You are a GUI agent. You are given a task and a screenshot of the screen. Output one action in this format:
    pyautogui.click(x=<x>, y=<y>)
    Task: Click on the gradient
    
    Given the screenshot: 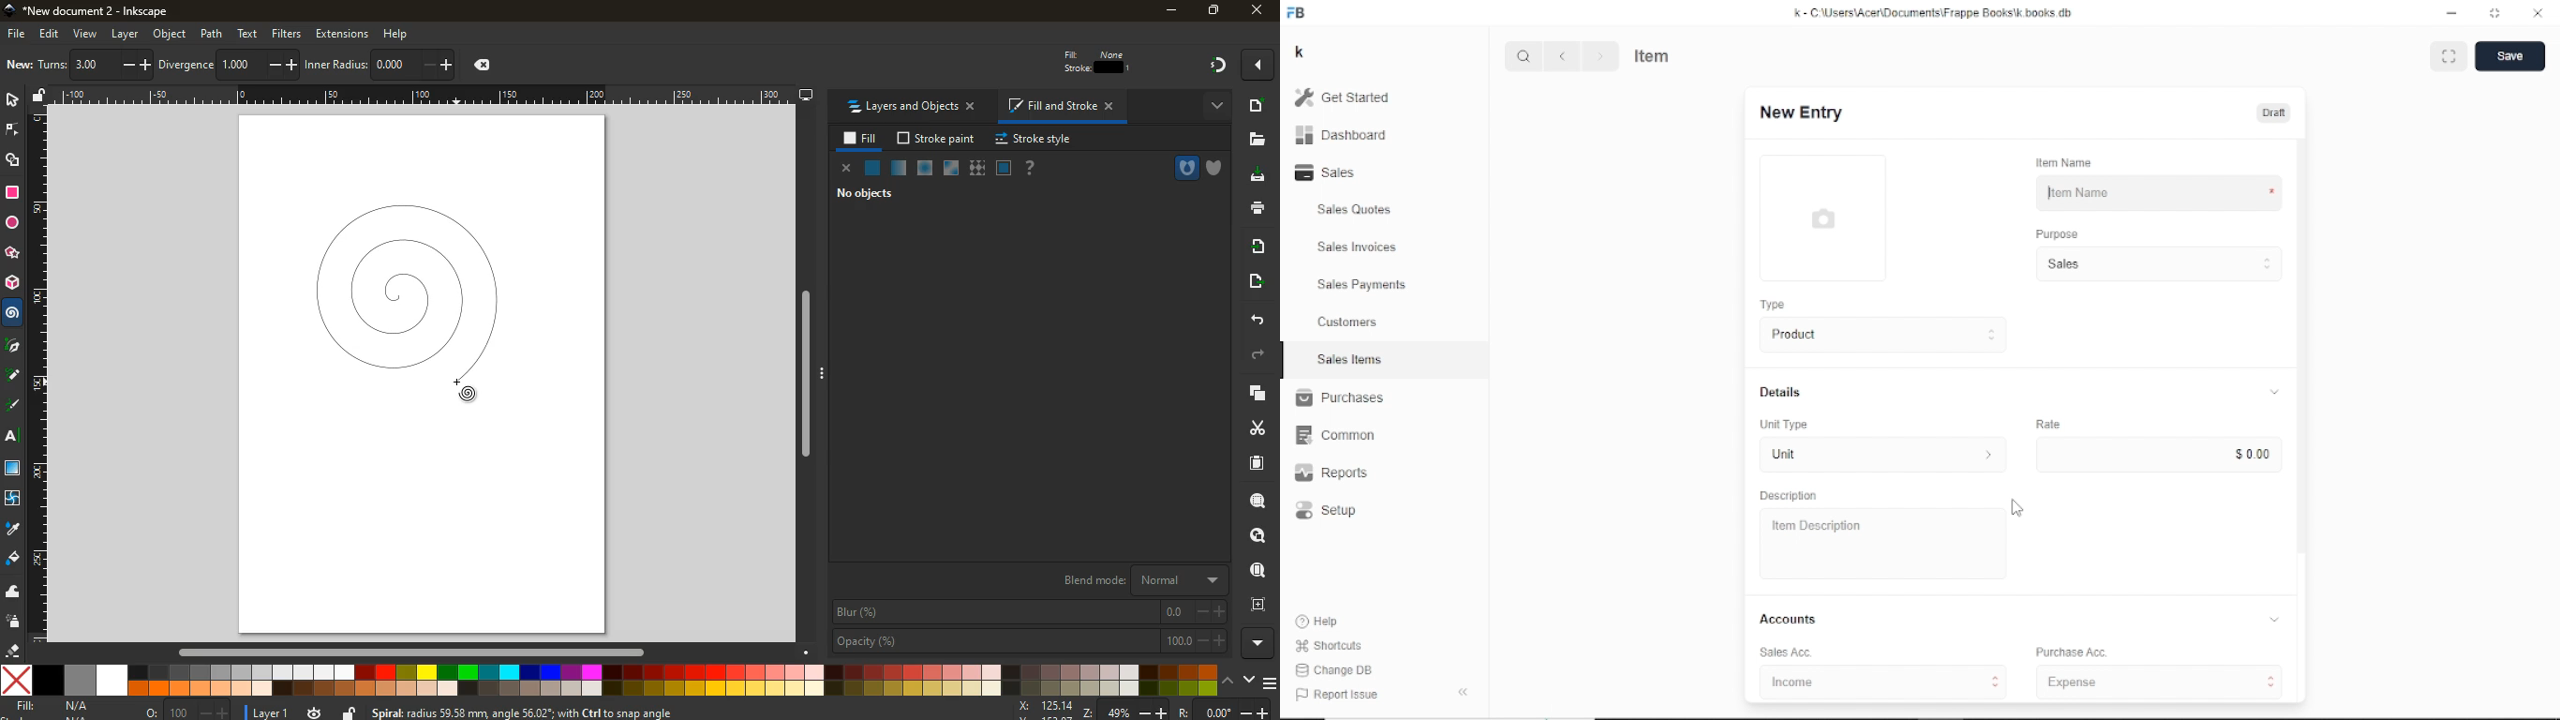 What is the action you would take?
    pyautogui.click(x=1221, y=66)
    